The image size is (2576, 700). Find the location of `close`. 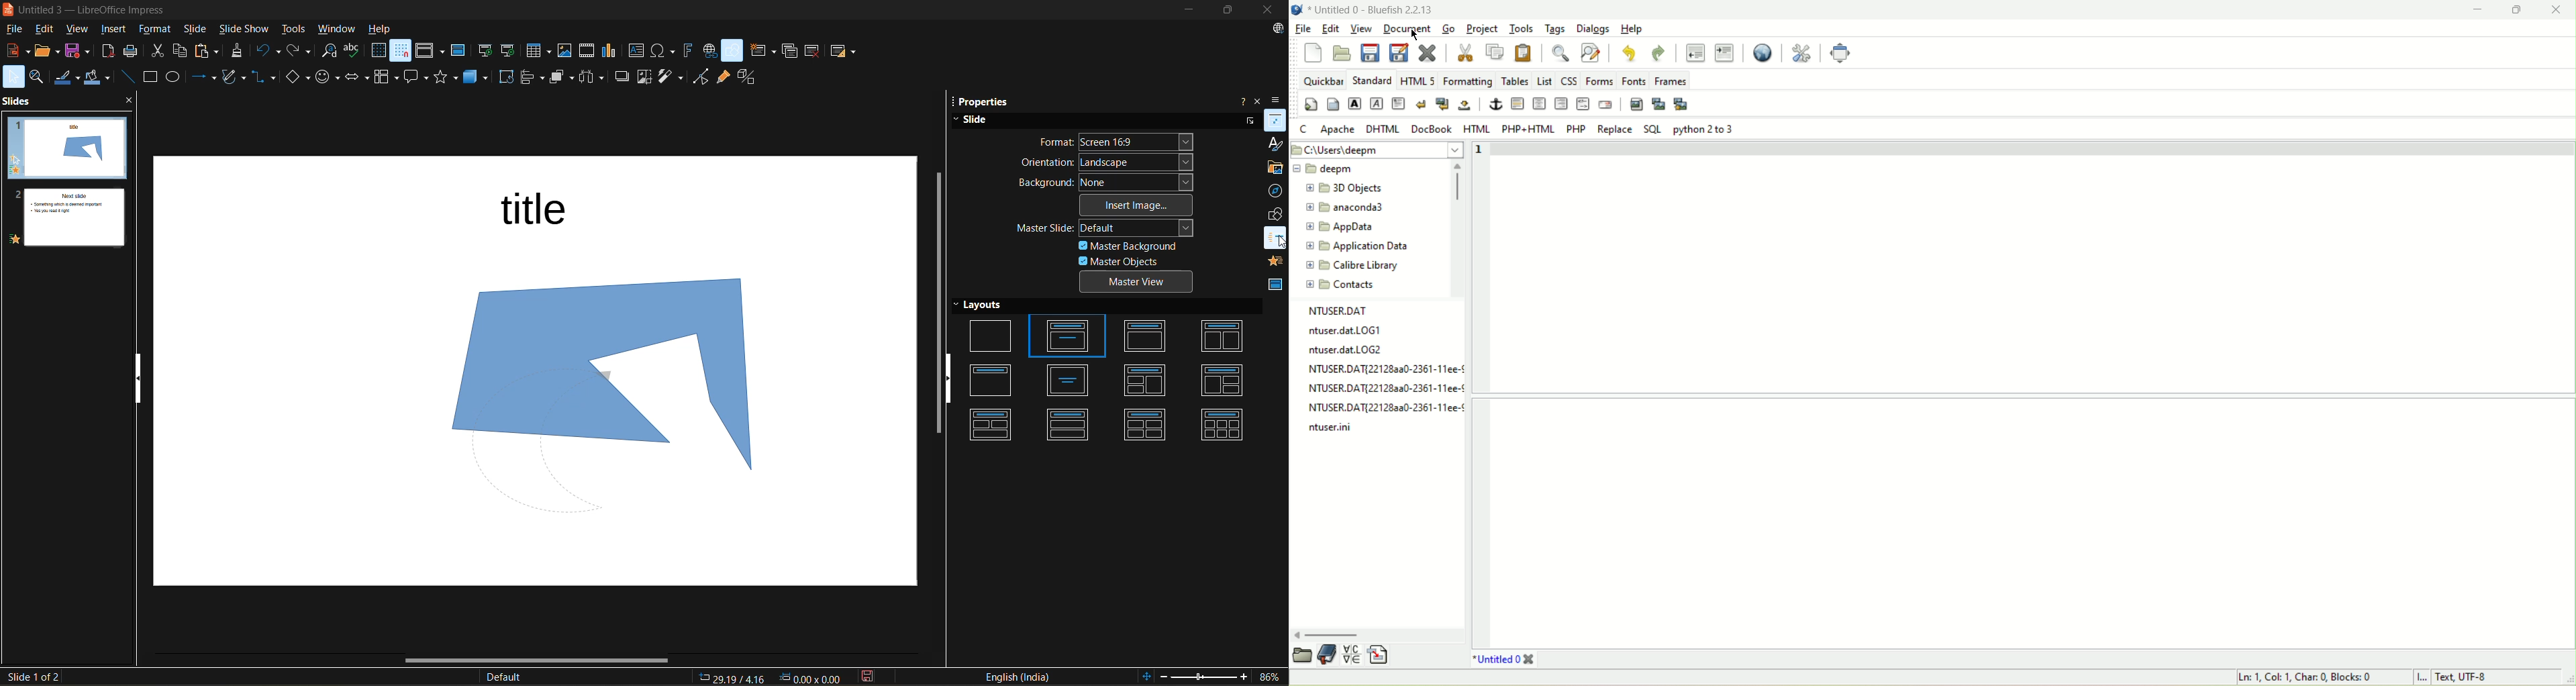

close is located at coordinates (1426, 52).